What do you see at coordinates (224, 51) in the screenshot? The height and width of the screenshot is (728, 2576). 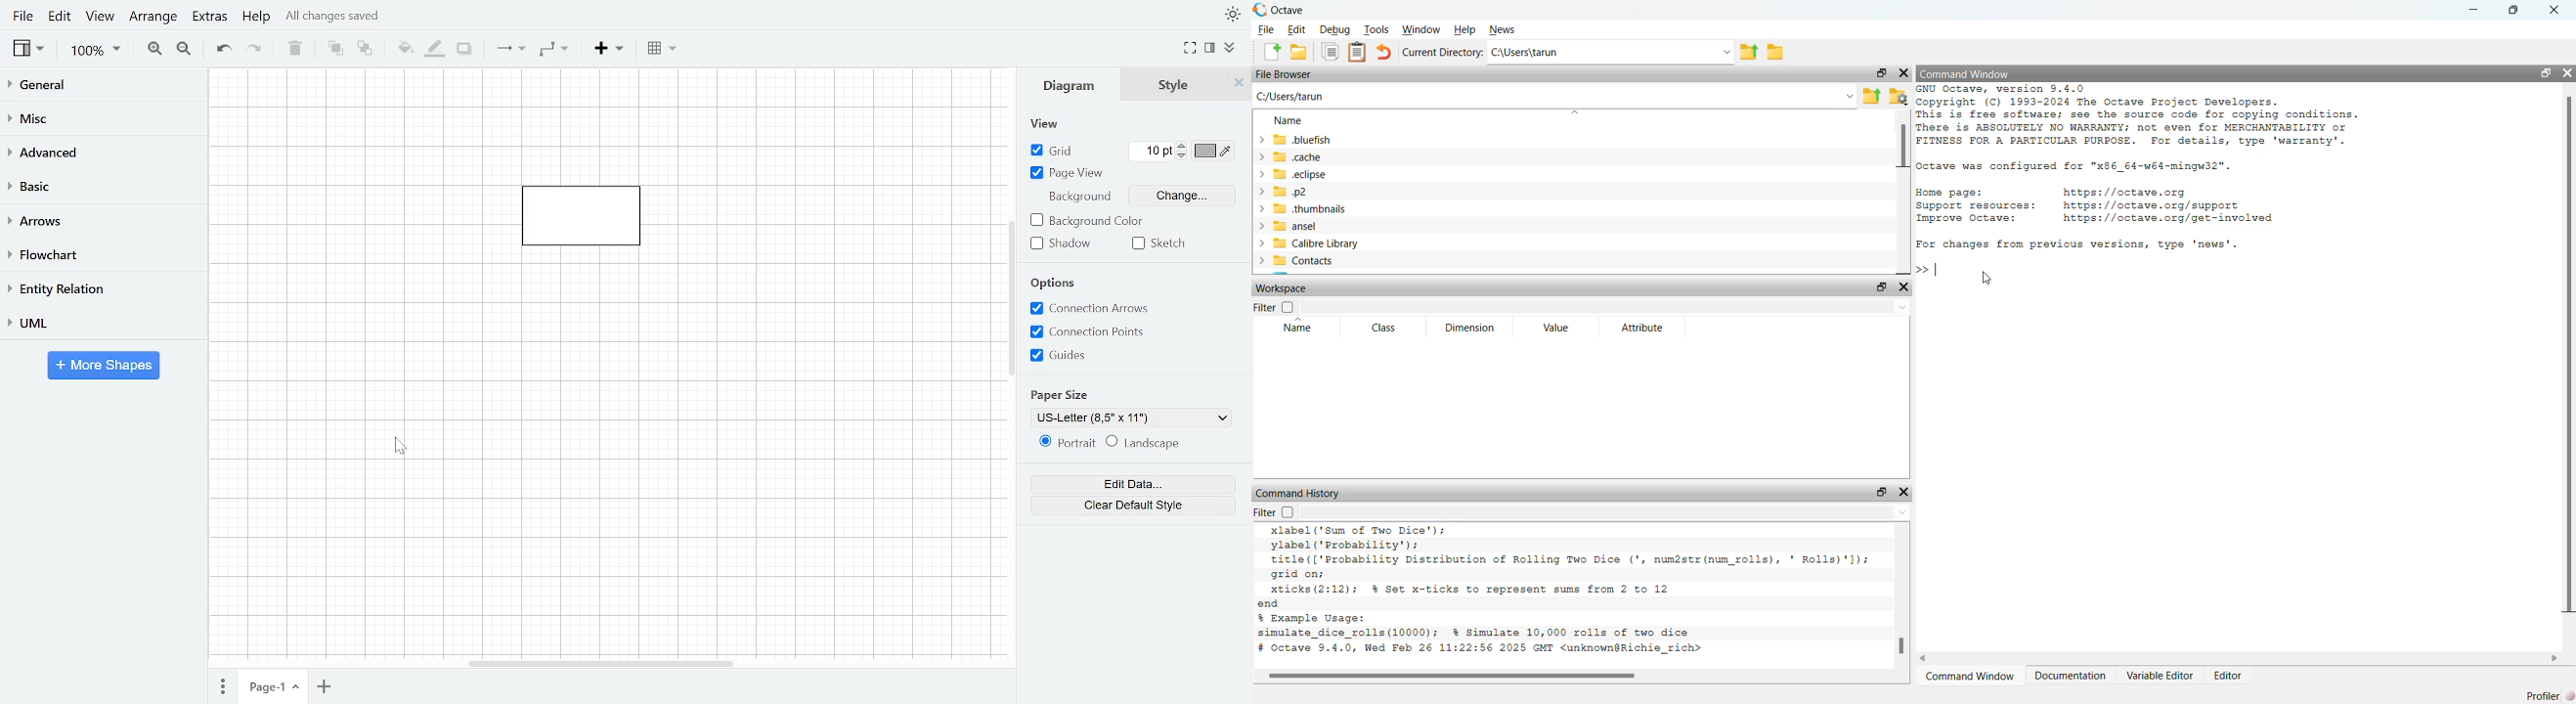 I see `Undo` at bounding box center [224, 51].